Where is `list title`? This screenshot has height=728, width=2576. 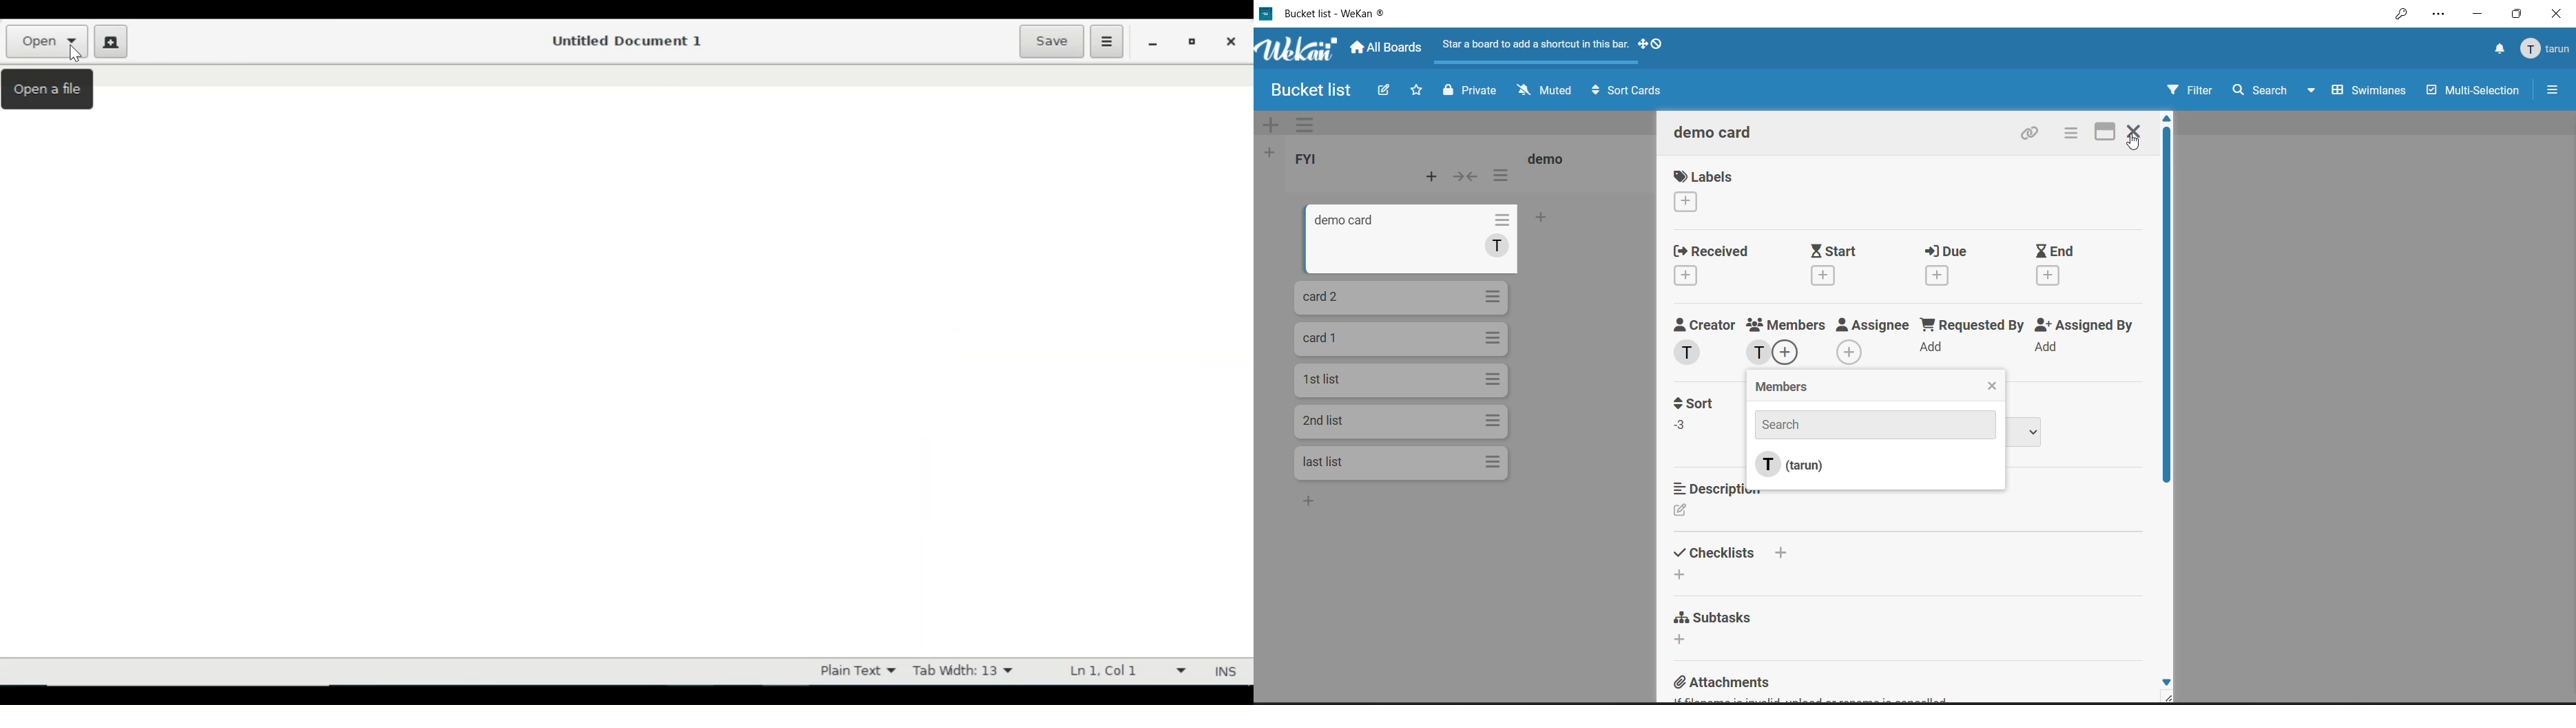
list title is located at coordinates (1311, 160).